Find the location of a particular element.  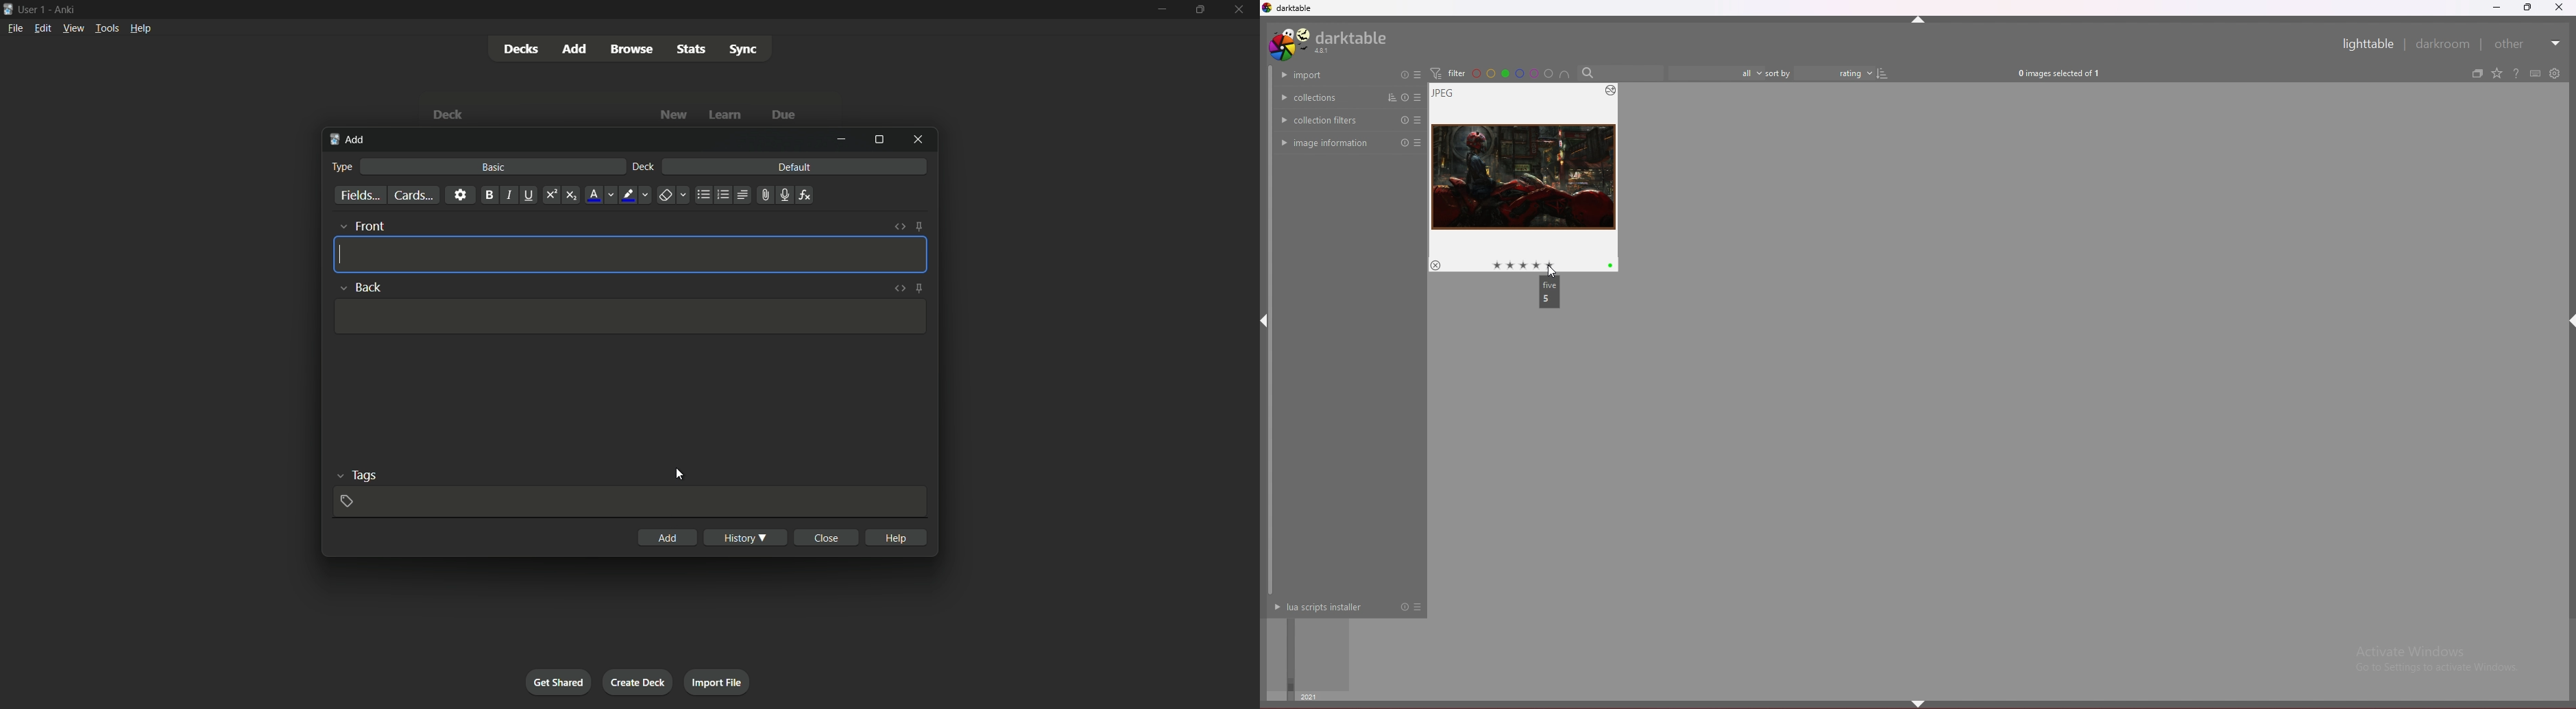

close app is located at coordinates (1243, 11).